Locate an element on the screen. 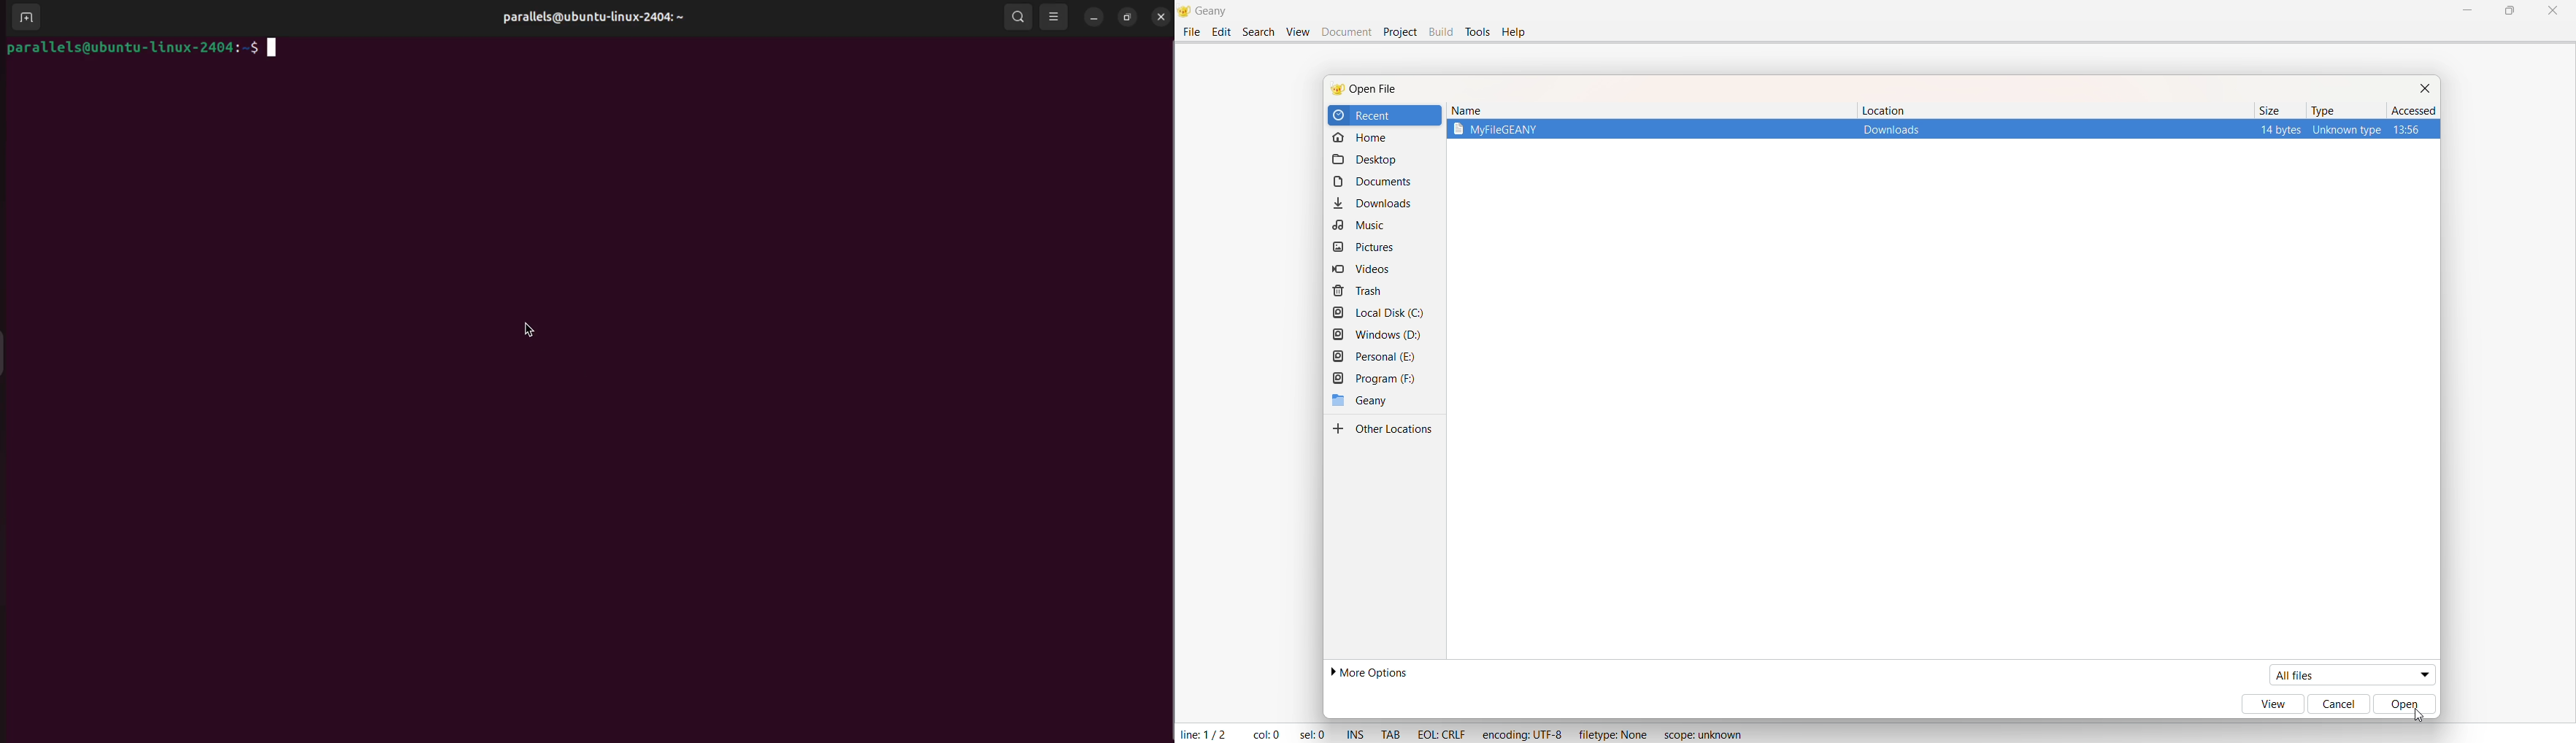 The height and width of the screenshot is (756, 2576). open file is located at coordinates (1377, 90).